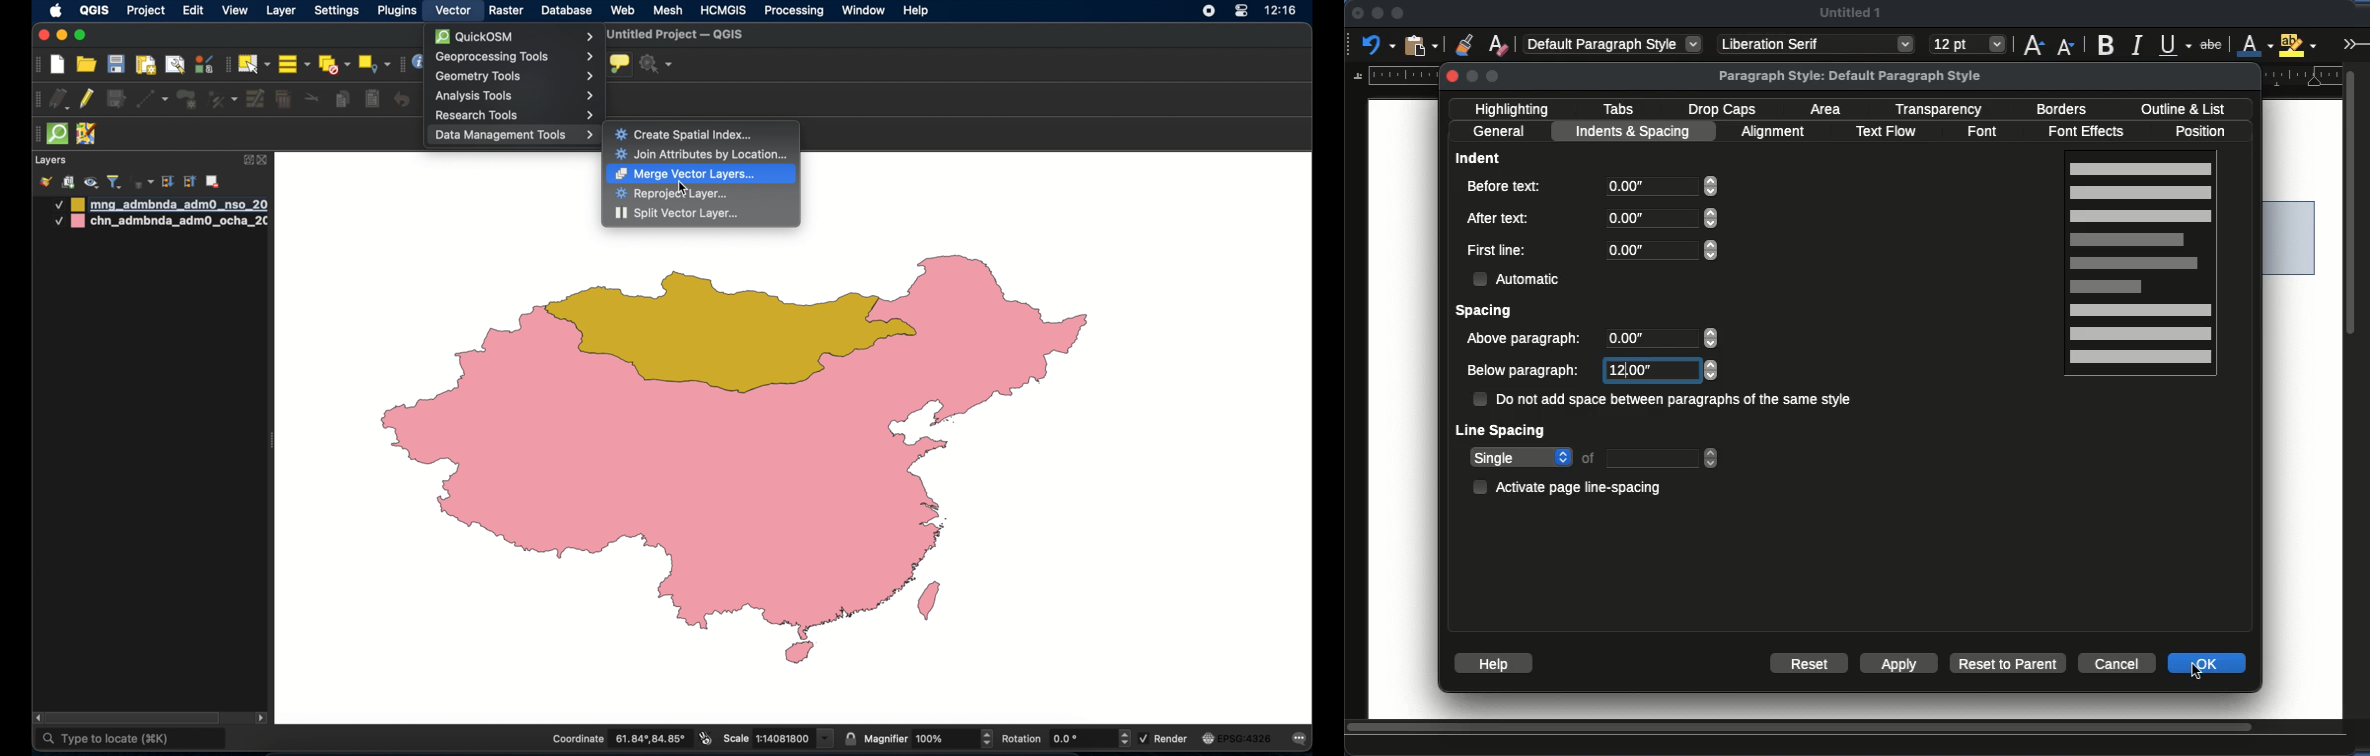 The image size is (2380, 756). What do you see at coordinates (1850, 12) in the screenshot?
I see `untitled 1` at bounding box center [1850, 12].